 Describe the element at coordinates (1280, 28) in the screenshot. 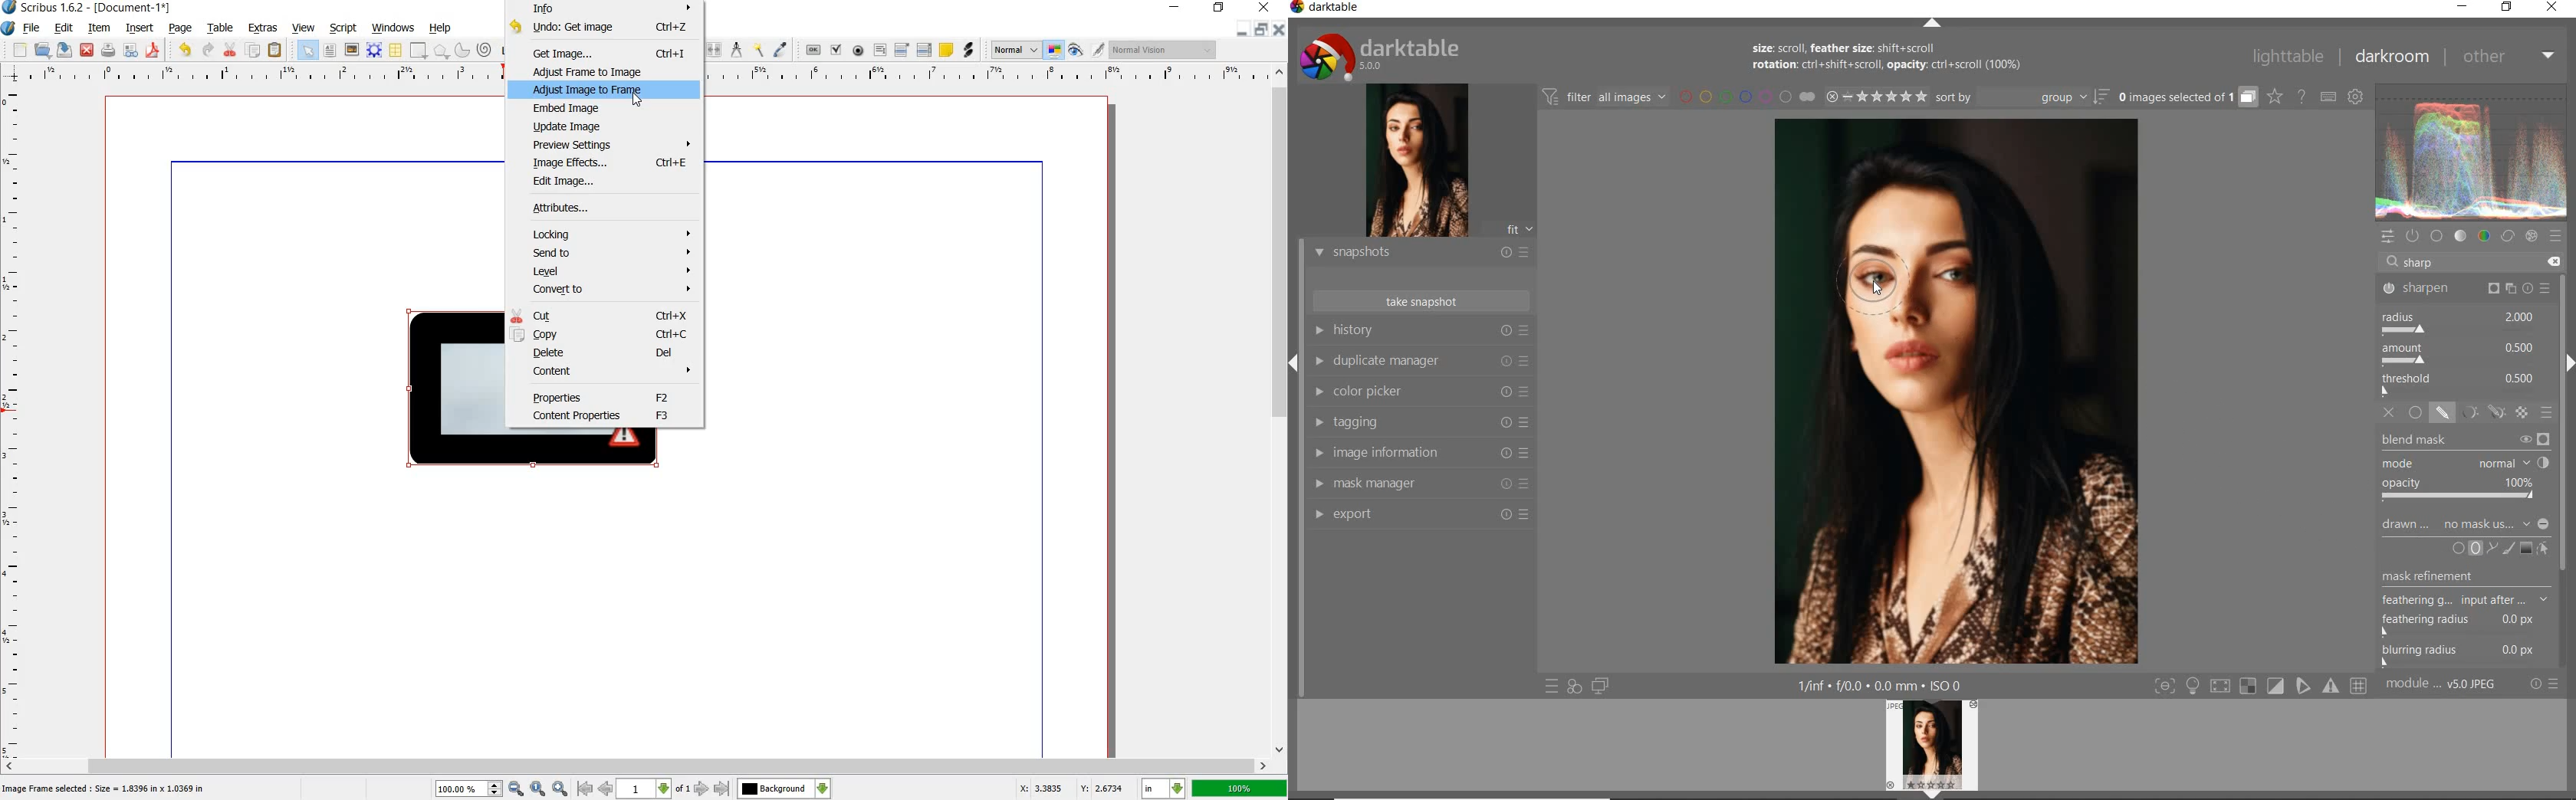

I see `close document` at that location.